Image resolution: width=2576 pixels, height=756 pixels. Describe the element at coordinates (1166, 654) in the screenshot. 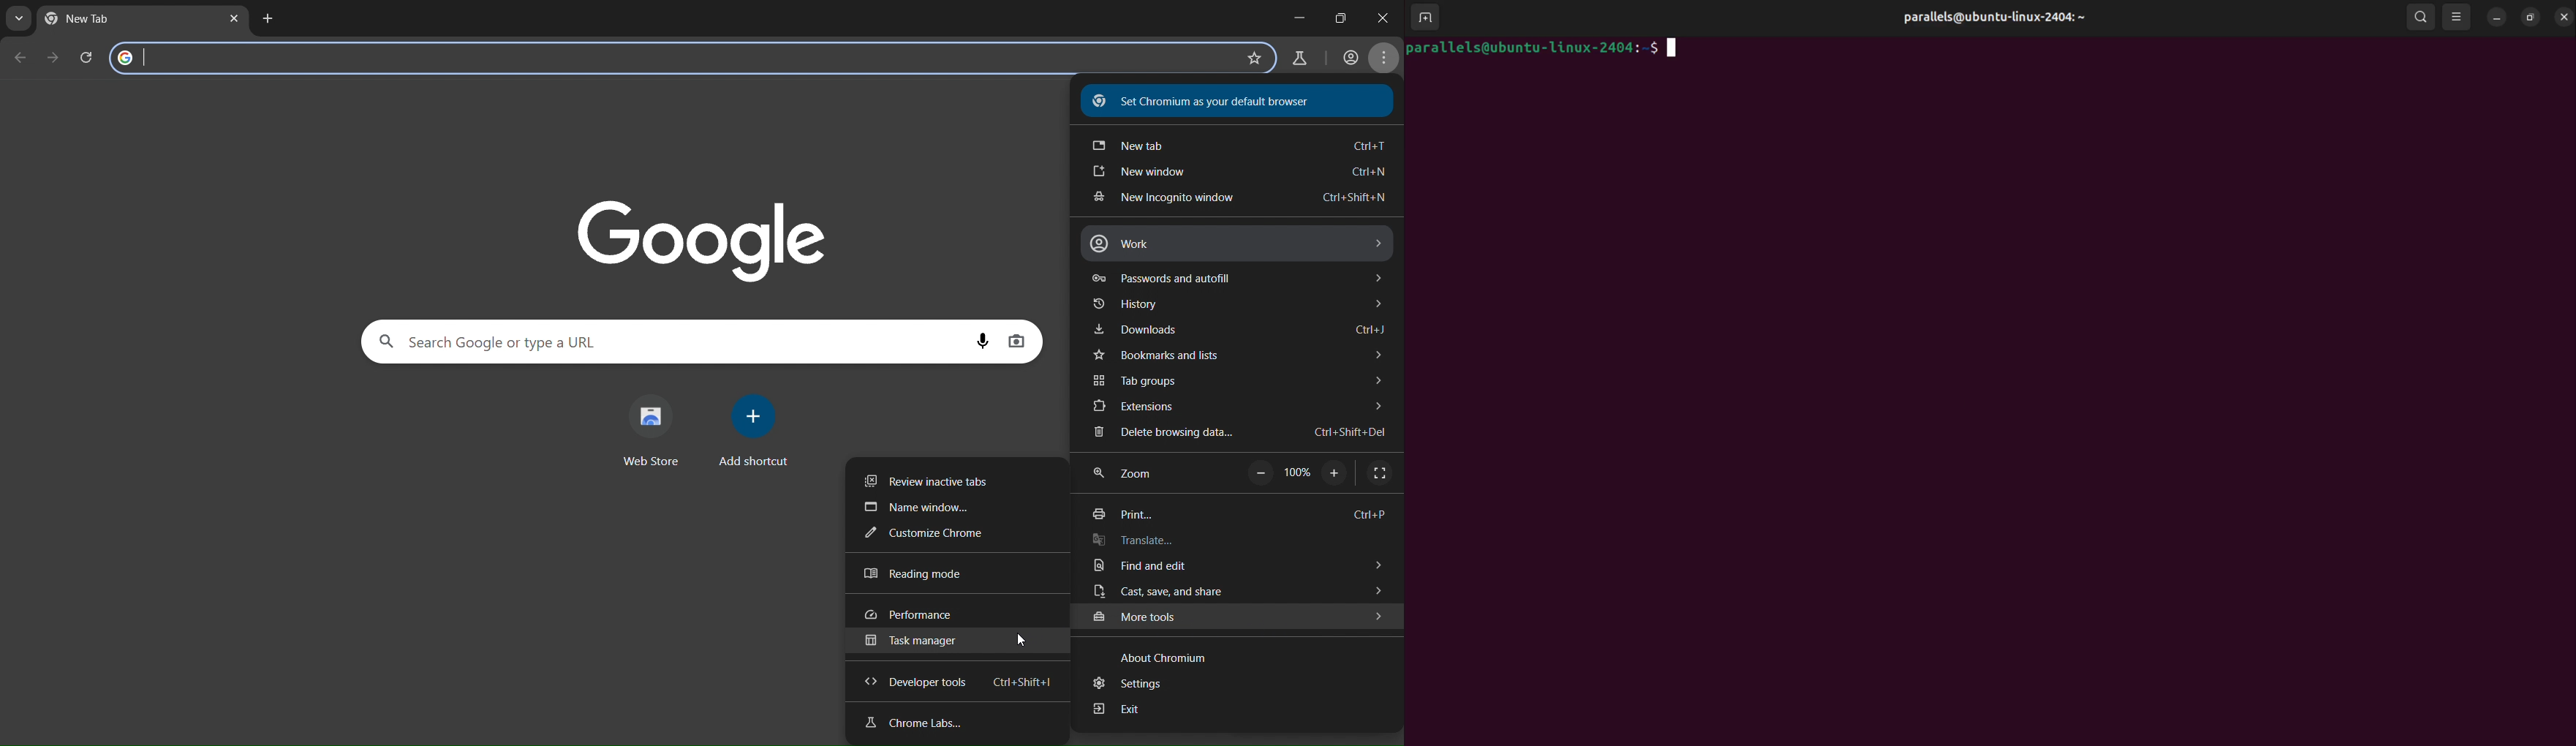

I see `About Chromium` at that location.